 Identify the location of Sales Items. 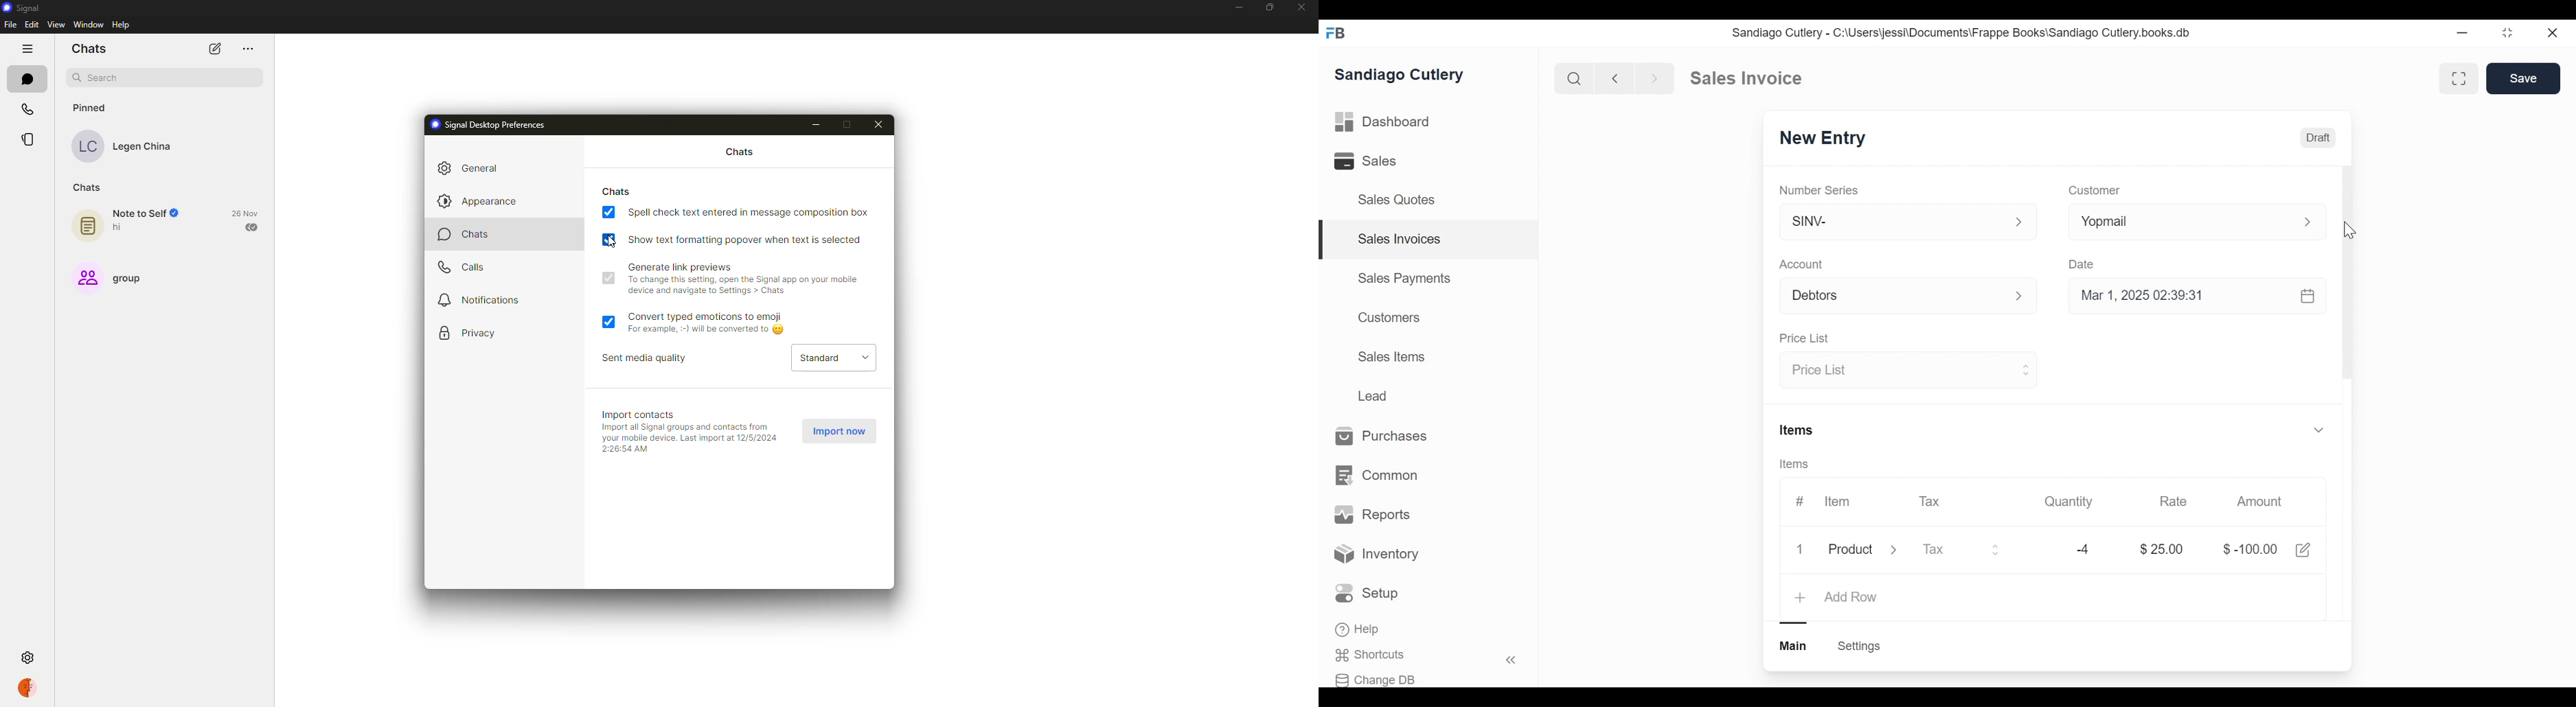
(1391, 356).